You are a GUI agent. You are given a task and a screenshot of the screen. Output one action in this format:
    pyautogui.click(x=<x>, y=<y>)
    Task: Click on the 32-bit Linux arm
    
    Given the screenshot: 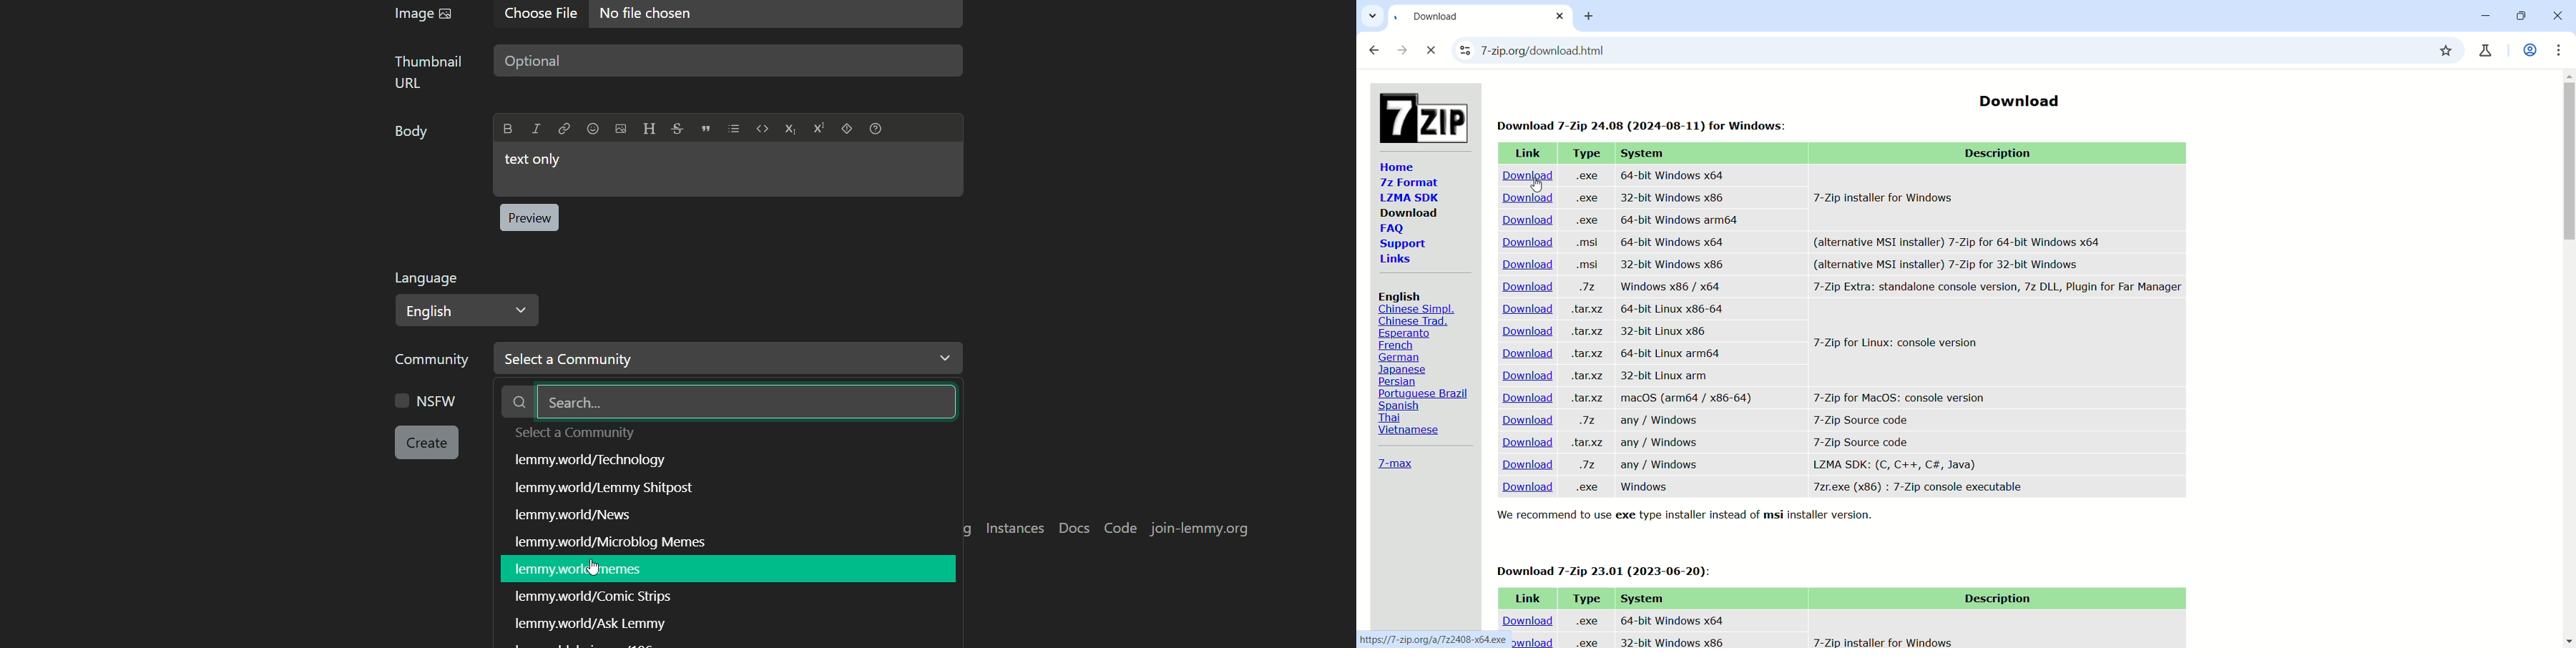 What is the action you would take?
    pyautogui.click(x=1669, y=374)
    